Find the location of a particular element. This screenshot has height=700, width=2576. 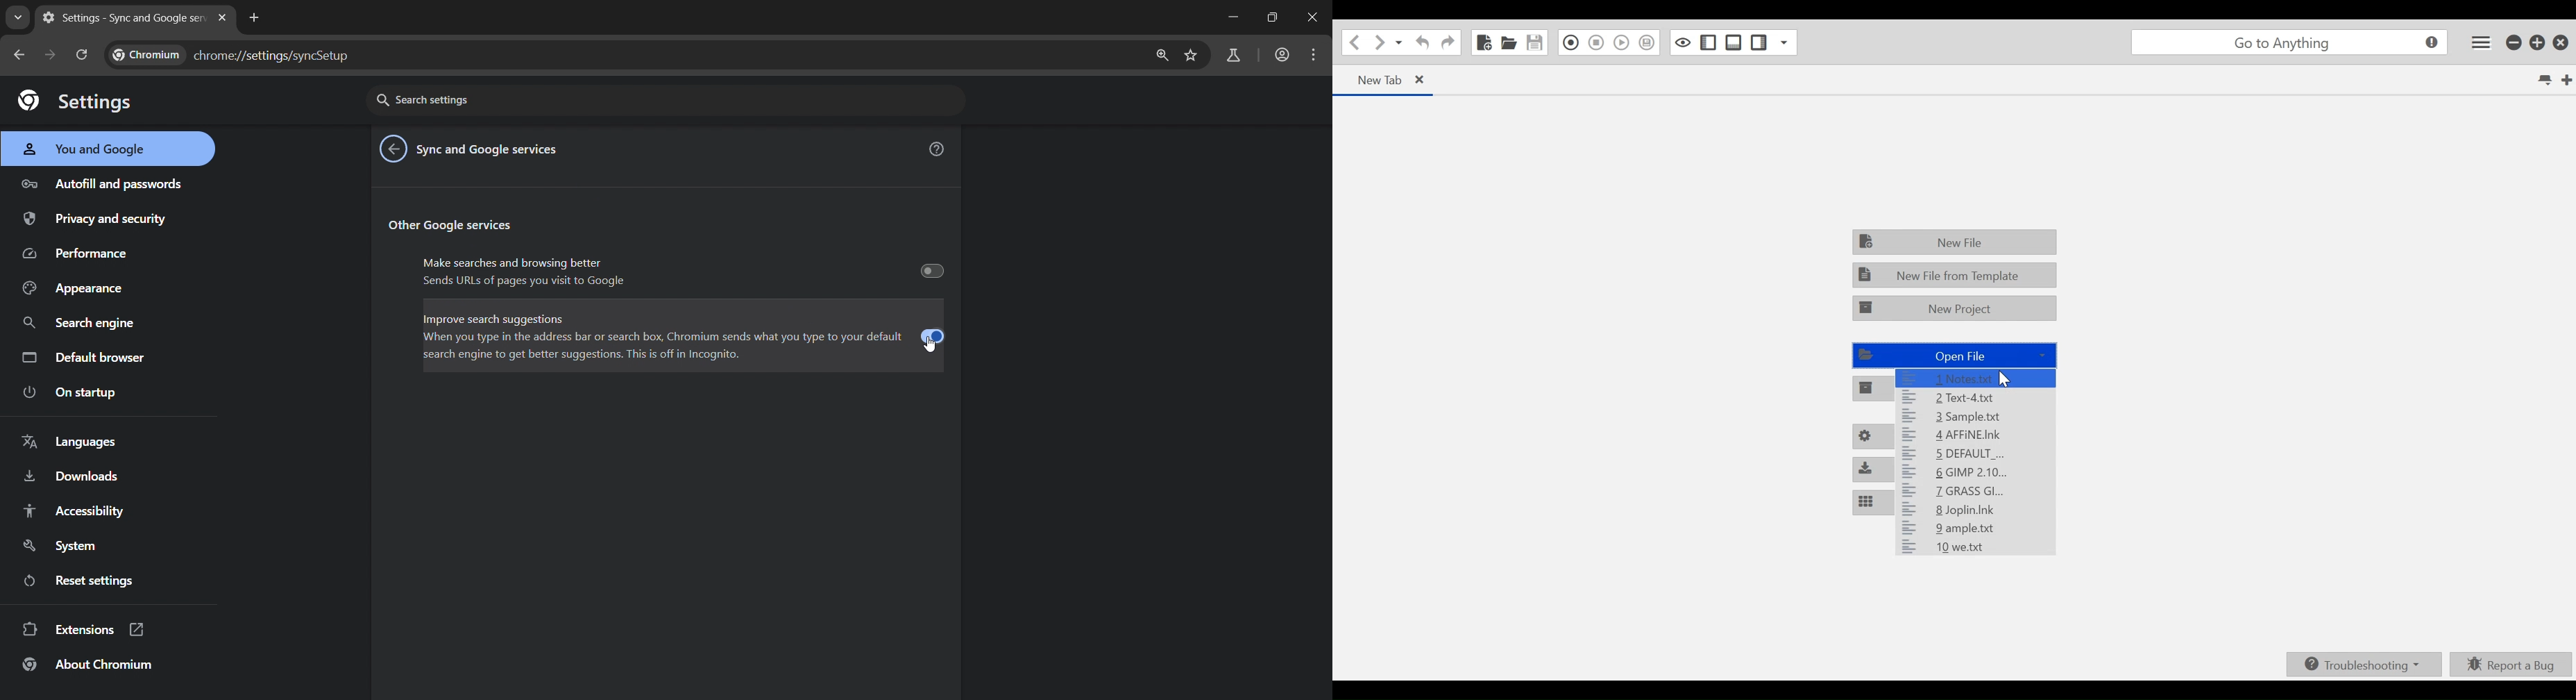

Preferences is located at coordinates (1872, 438).